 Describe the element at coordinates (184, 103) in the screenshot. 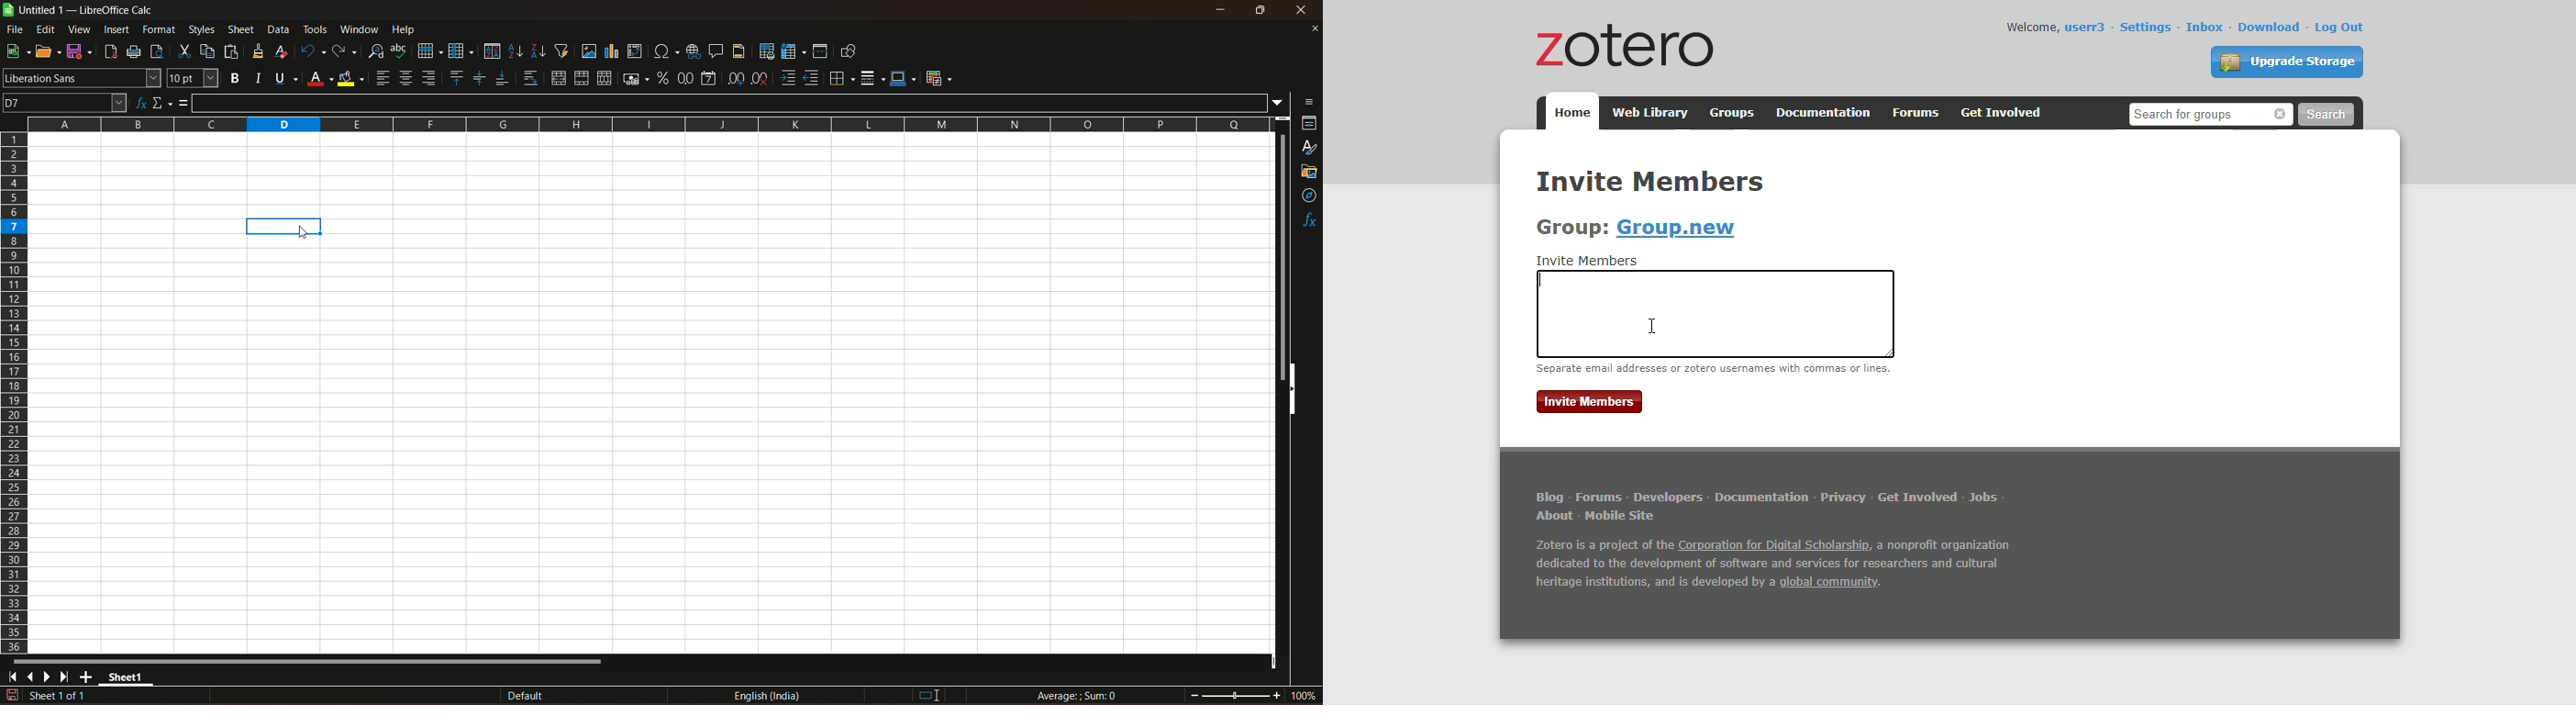

I see `formula` at that location.